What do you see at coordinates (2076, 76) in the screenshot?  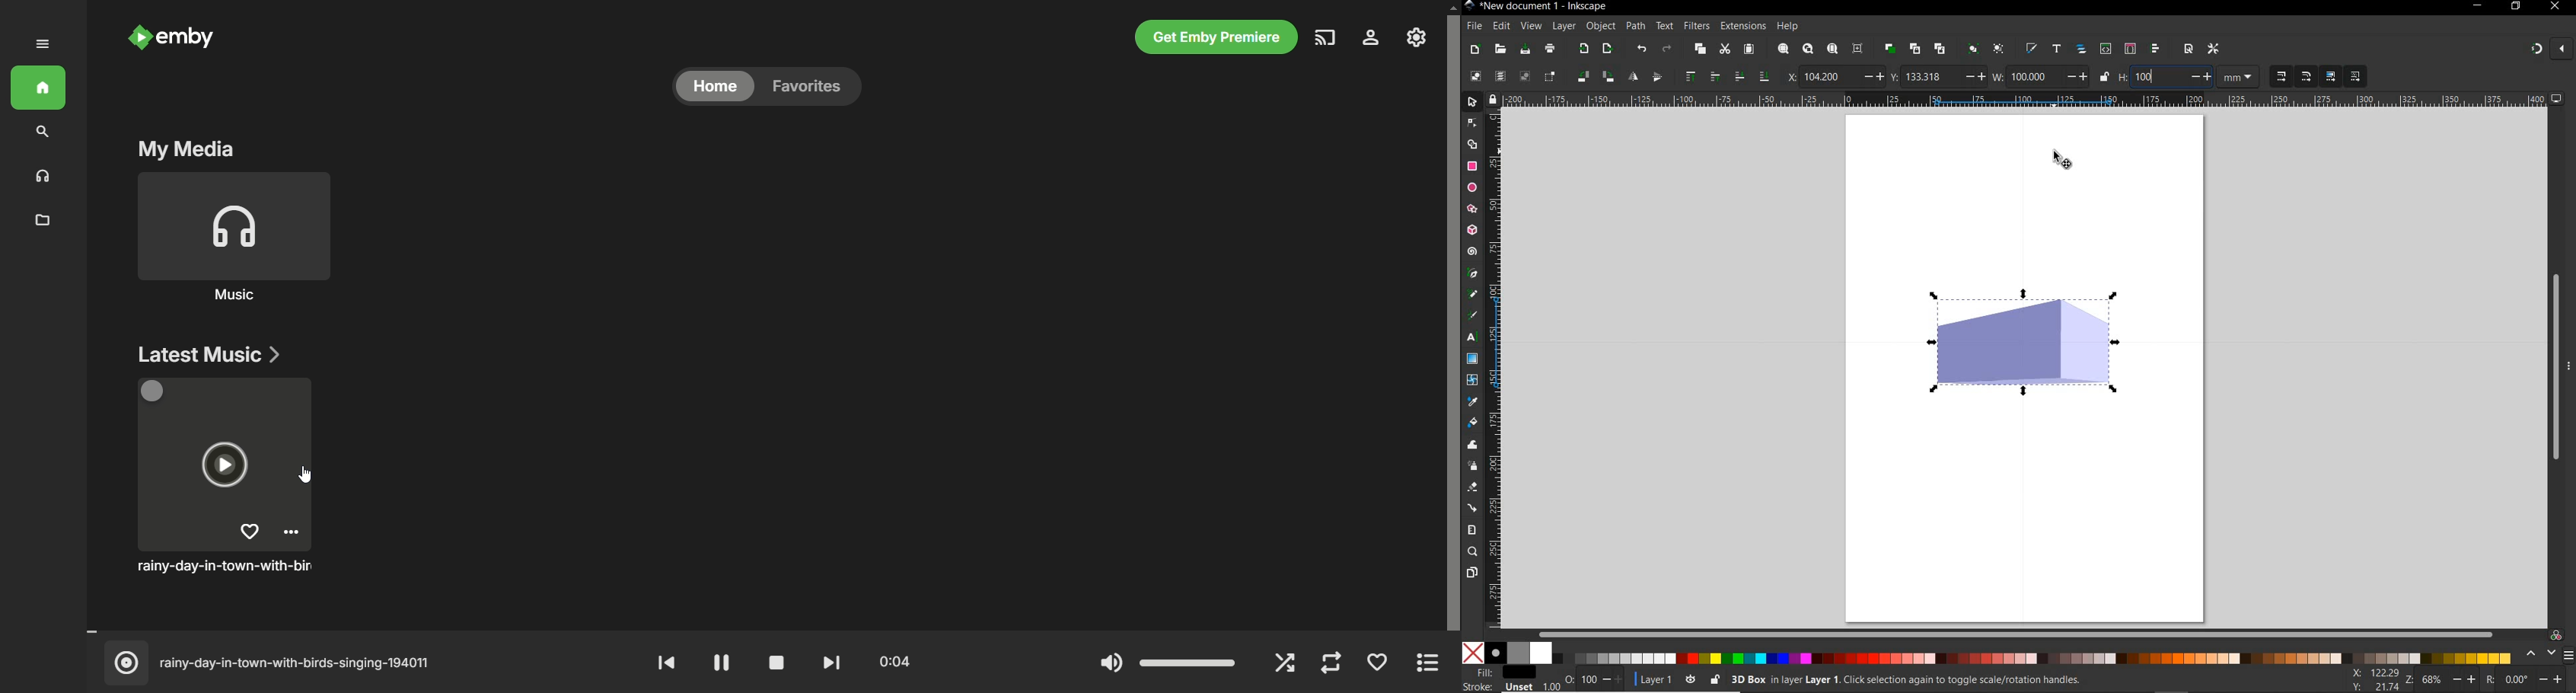 I see `increase/decrease` at bounding box center [2076, 76].